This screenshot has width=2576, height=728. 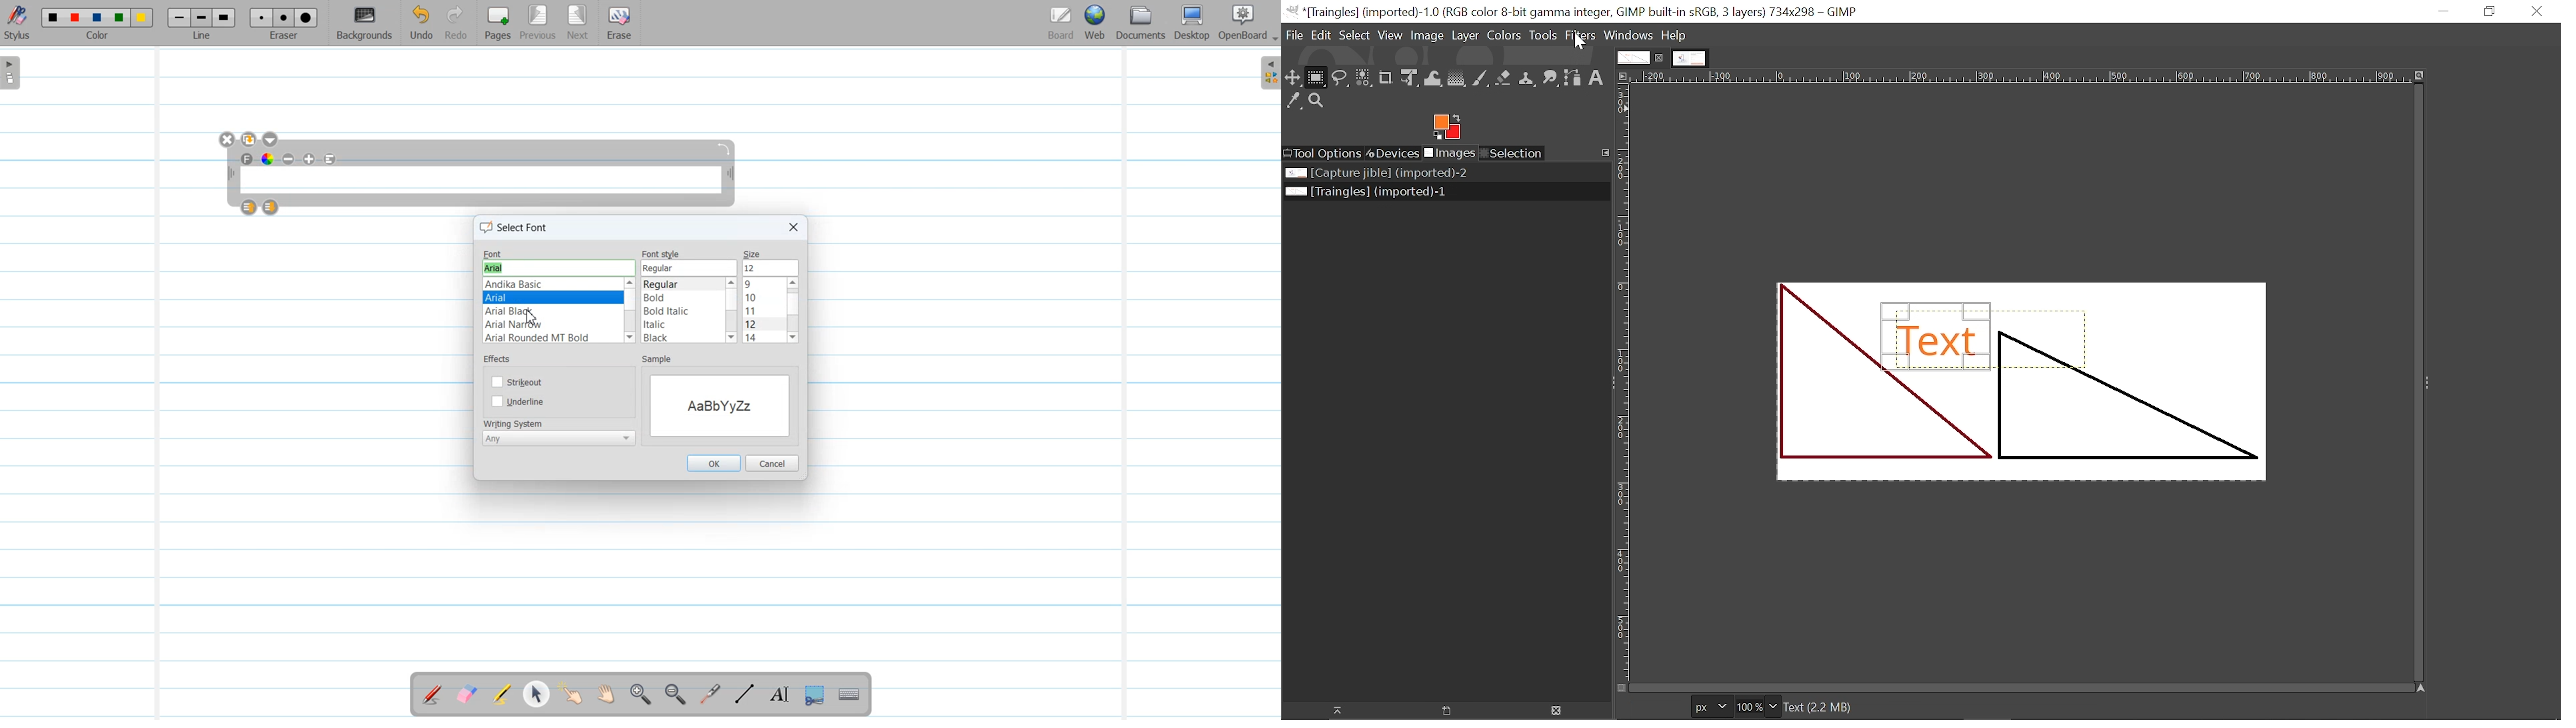 What do you see at coordinates (1318, 100) in the screenshot?
I see `Zoom tool` at bounding box center [1318, 100].